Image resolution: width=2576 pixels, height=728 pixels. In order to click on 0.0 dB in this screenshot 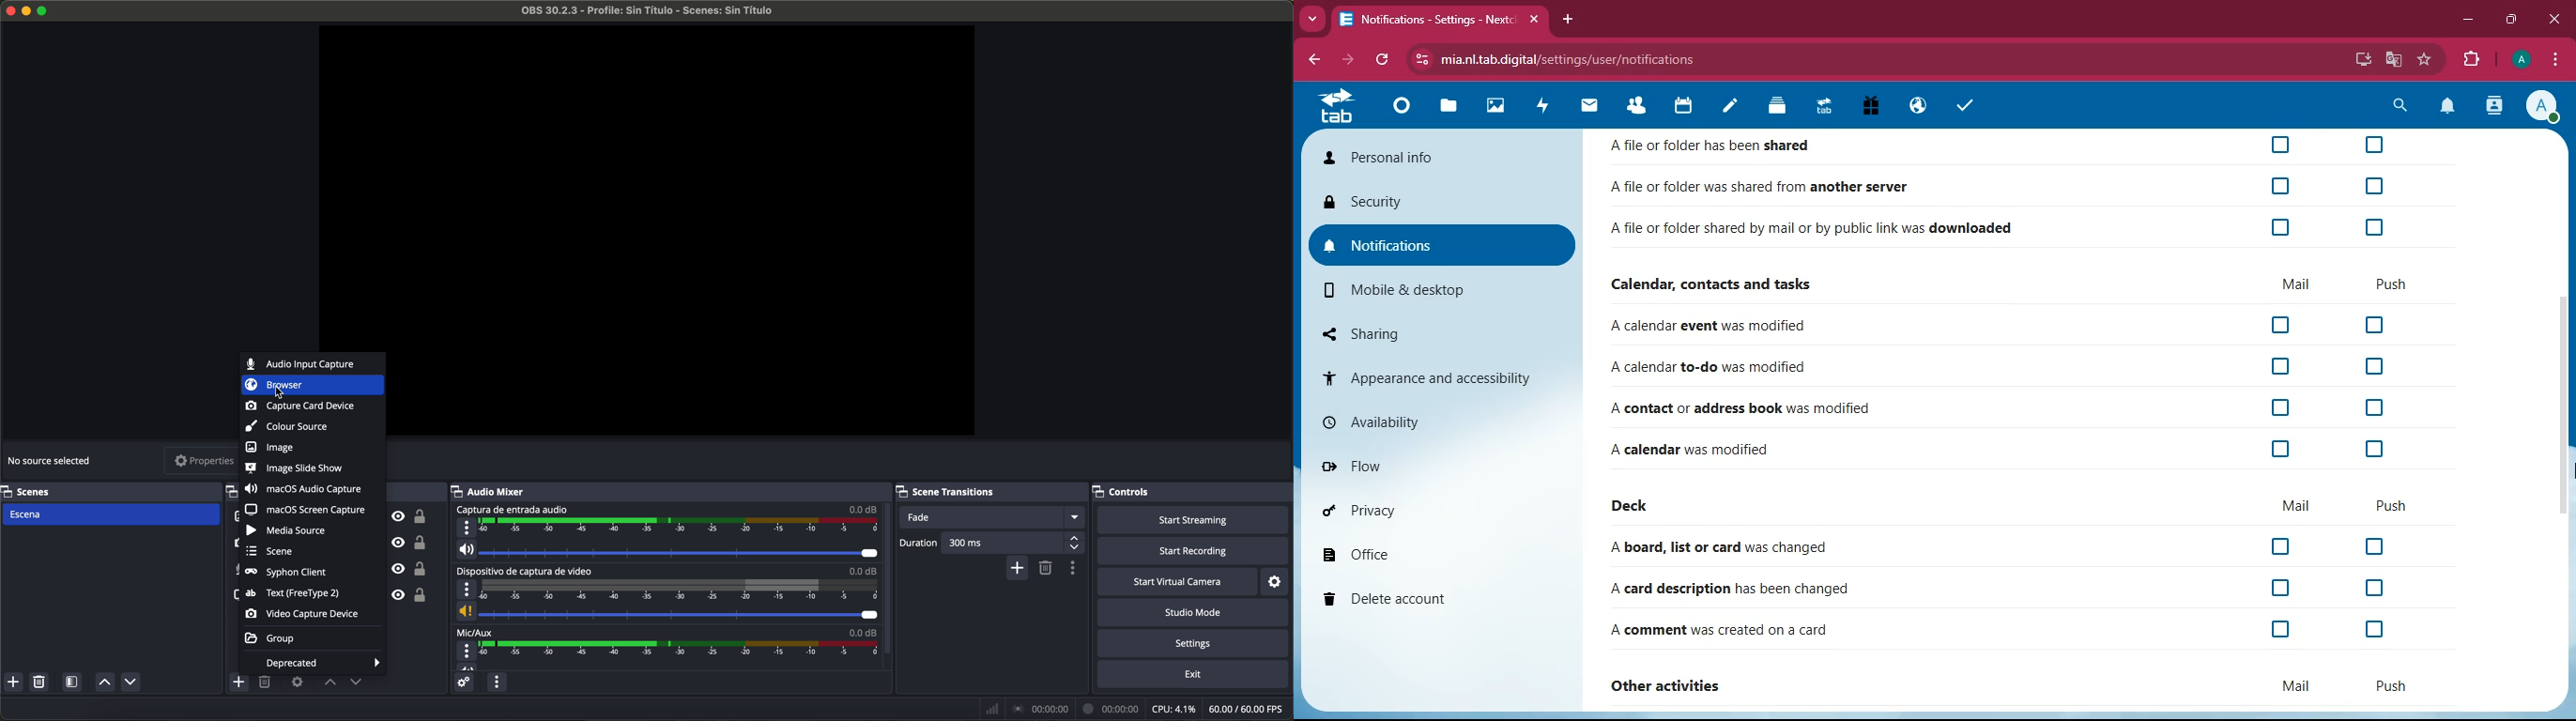, I will do `click(864, 509)`.